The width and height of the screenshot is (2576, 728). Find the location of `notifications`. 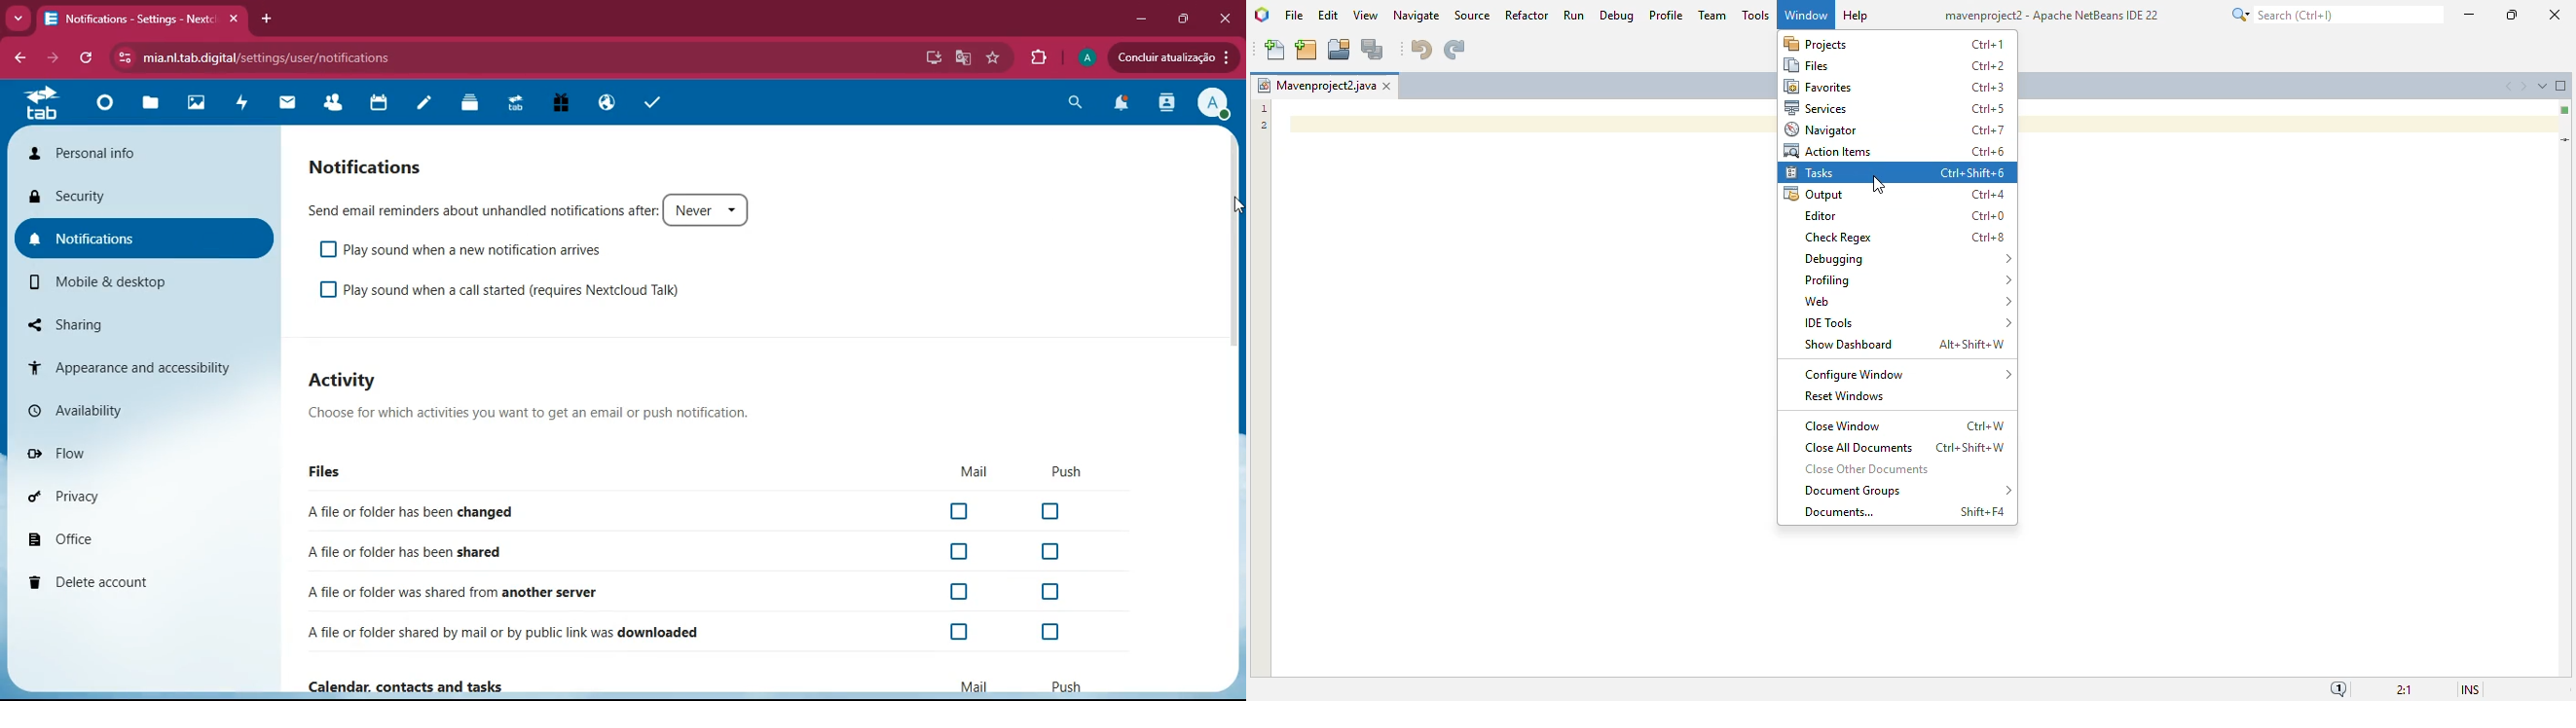

notifications is located at coordinates (136, 241).